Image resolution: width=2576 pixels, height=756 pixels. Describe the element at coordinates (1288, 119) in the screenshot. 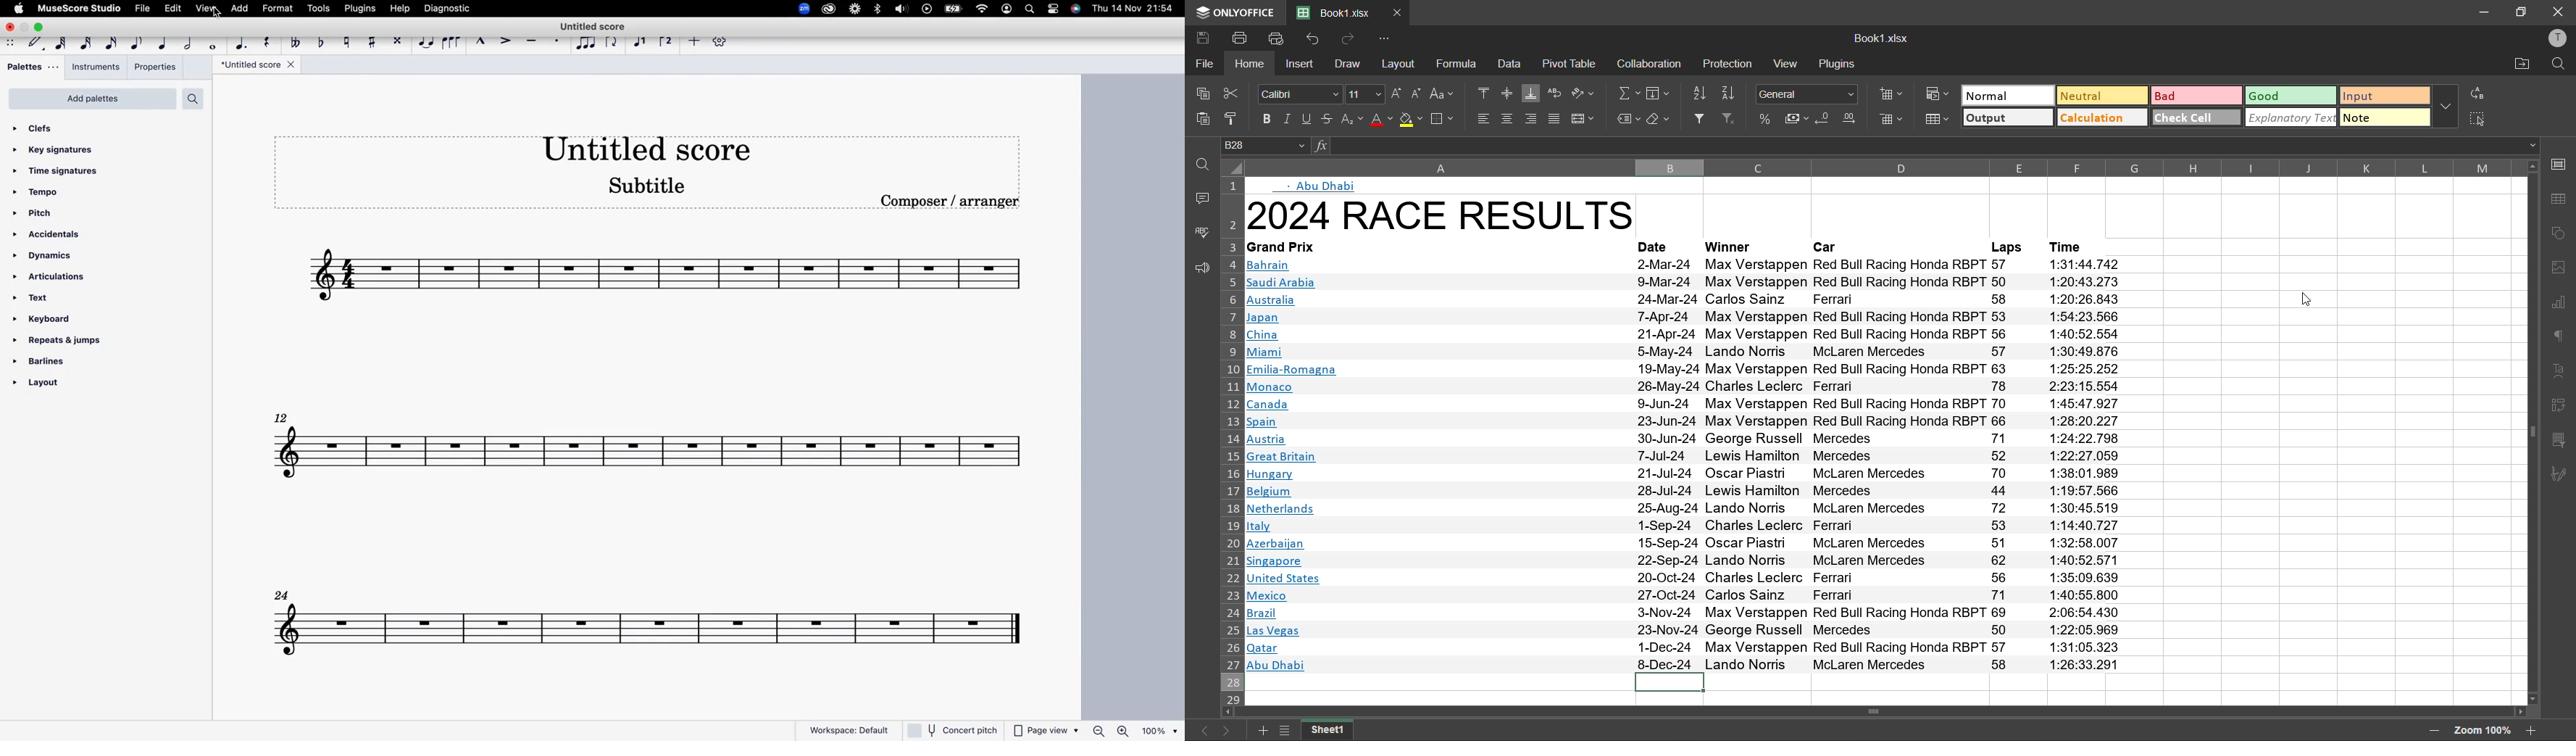

I see `italic` at that location.